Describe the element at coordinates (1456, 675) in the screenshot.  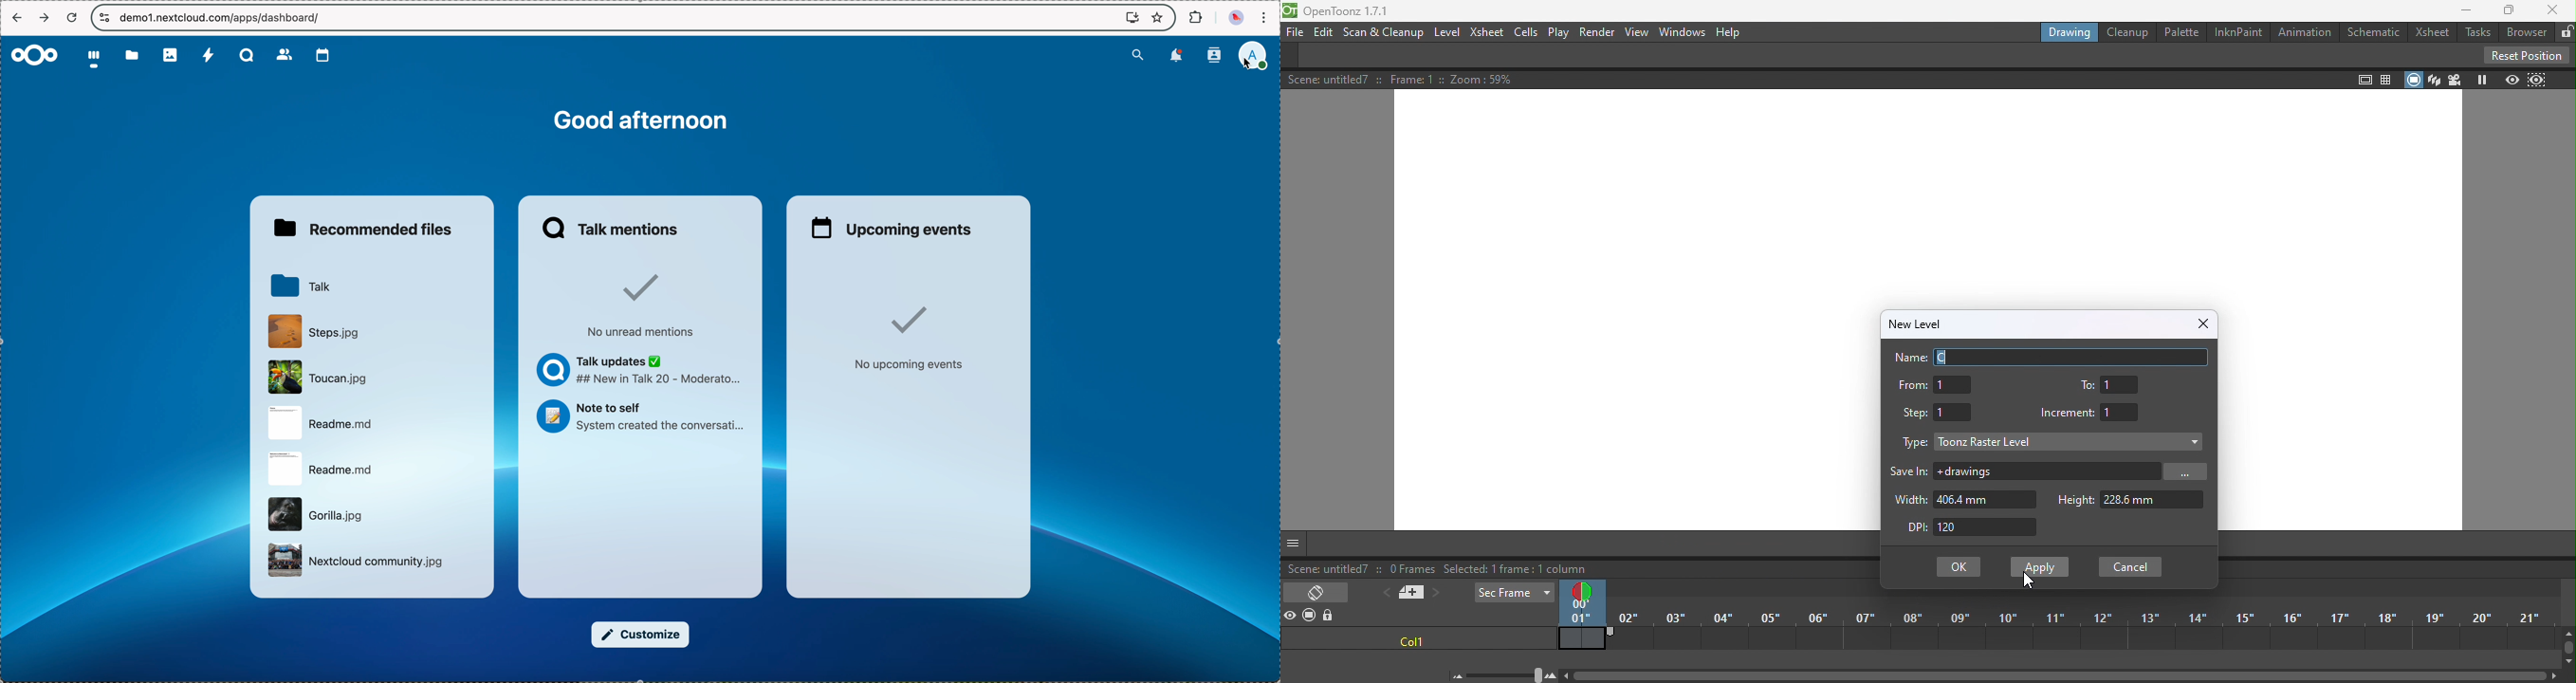
I see `Zoom out` at that location.